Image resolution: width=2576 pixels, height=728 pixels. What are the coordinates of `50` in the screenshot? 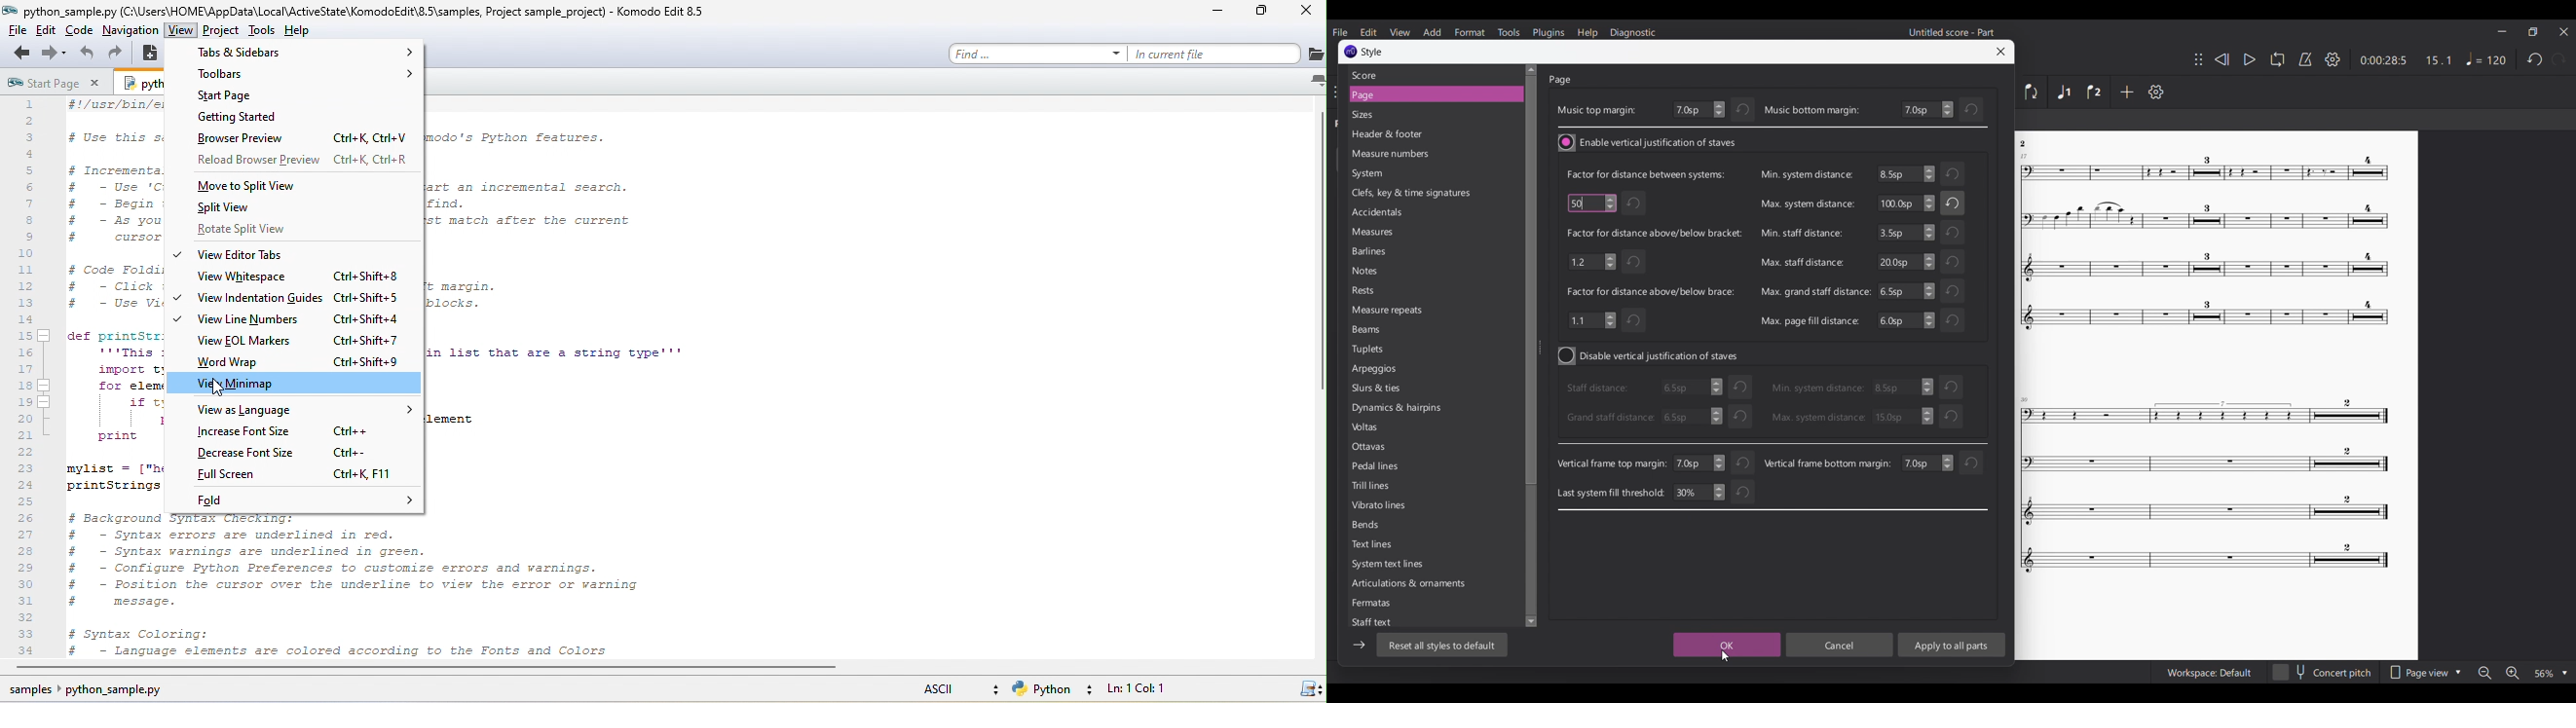 It's located at (1591, 202).